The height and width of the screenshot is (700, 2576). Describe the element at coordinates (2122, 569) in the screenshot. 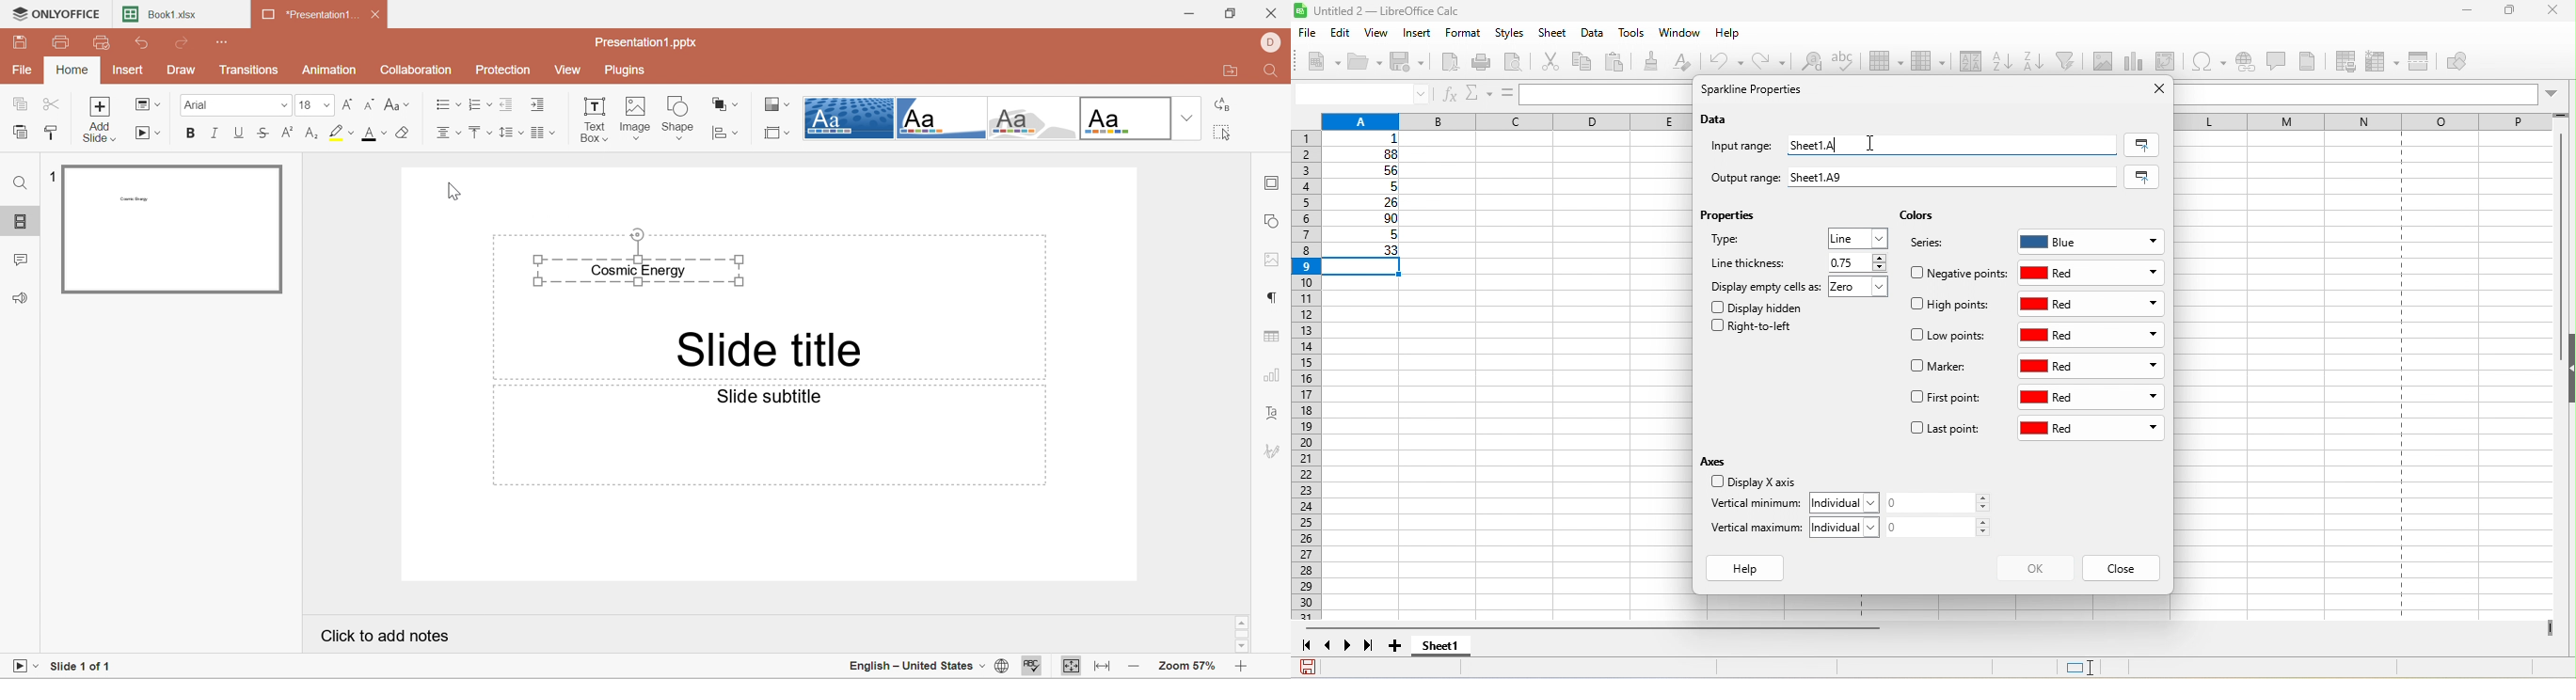

I see `close` at that location.